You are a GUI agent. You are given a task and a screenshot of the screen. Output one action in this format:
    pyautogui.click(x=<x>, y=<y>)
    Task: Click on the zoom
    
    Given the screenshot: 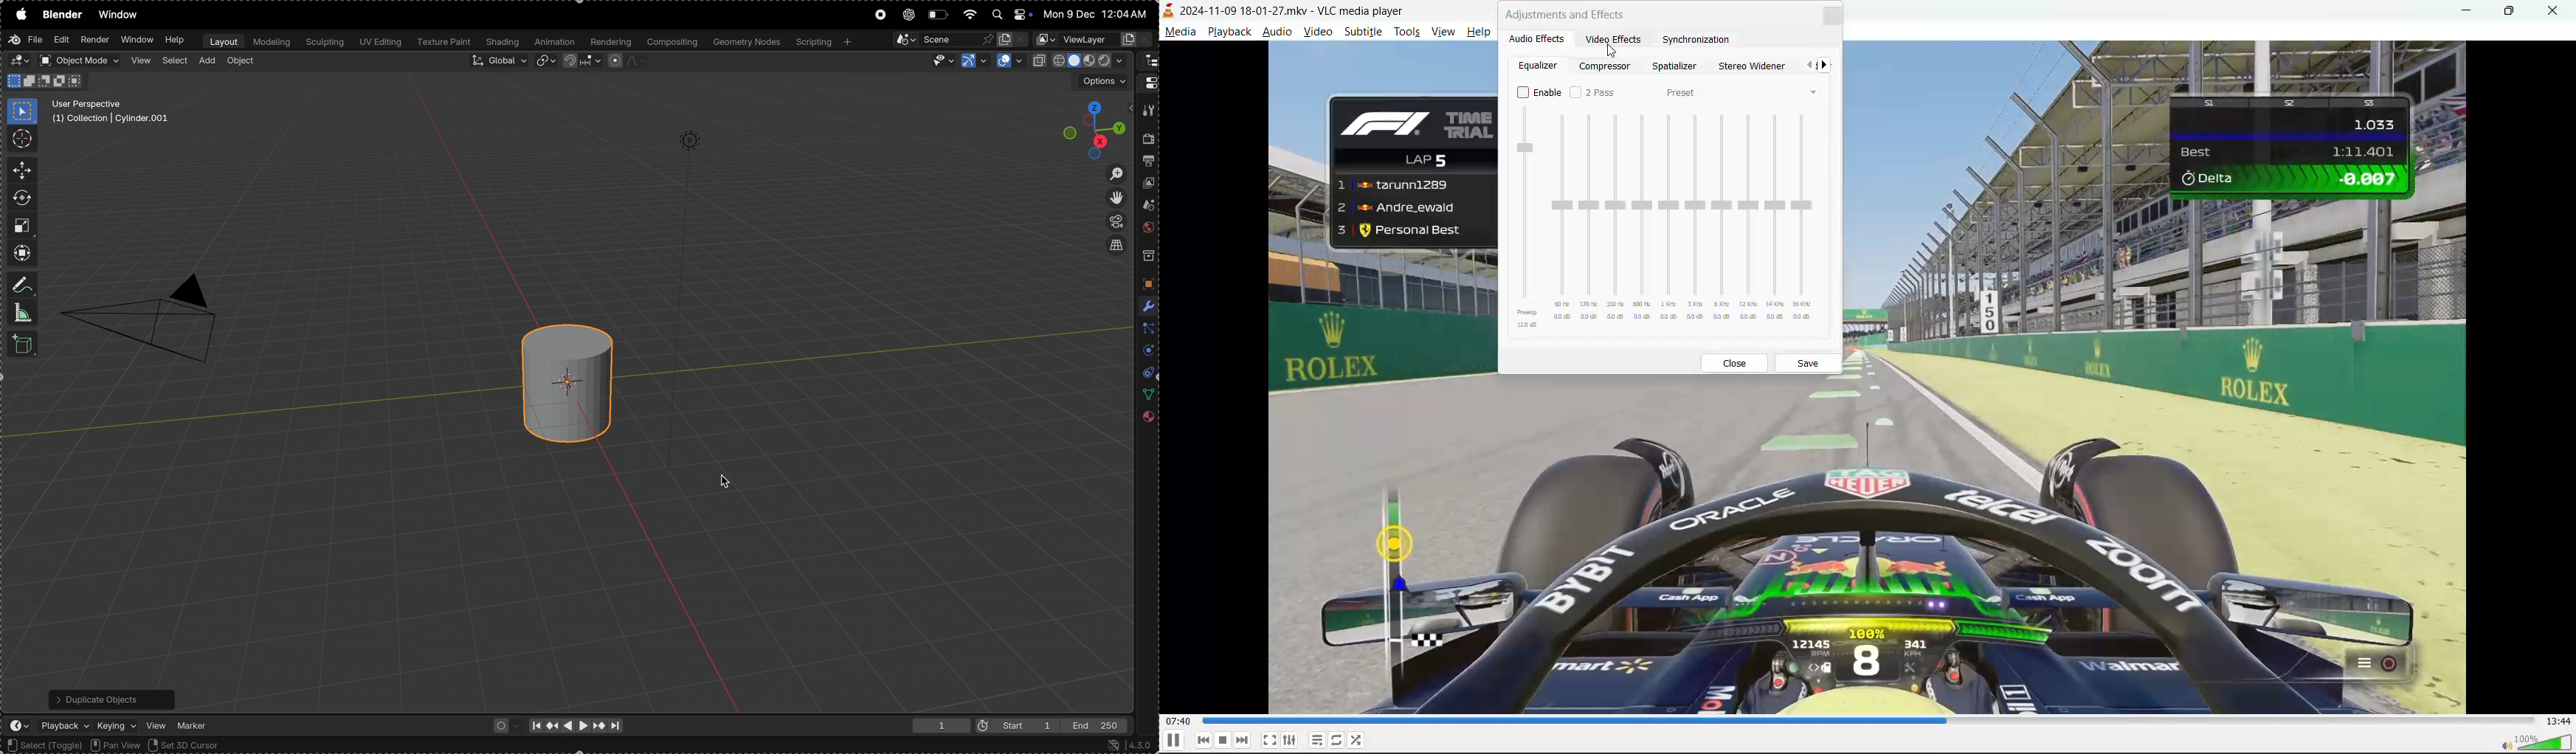 What is the action you would take?
    pyautogui.click(x=1111, y=174)
    